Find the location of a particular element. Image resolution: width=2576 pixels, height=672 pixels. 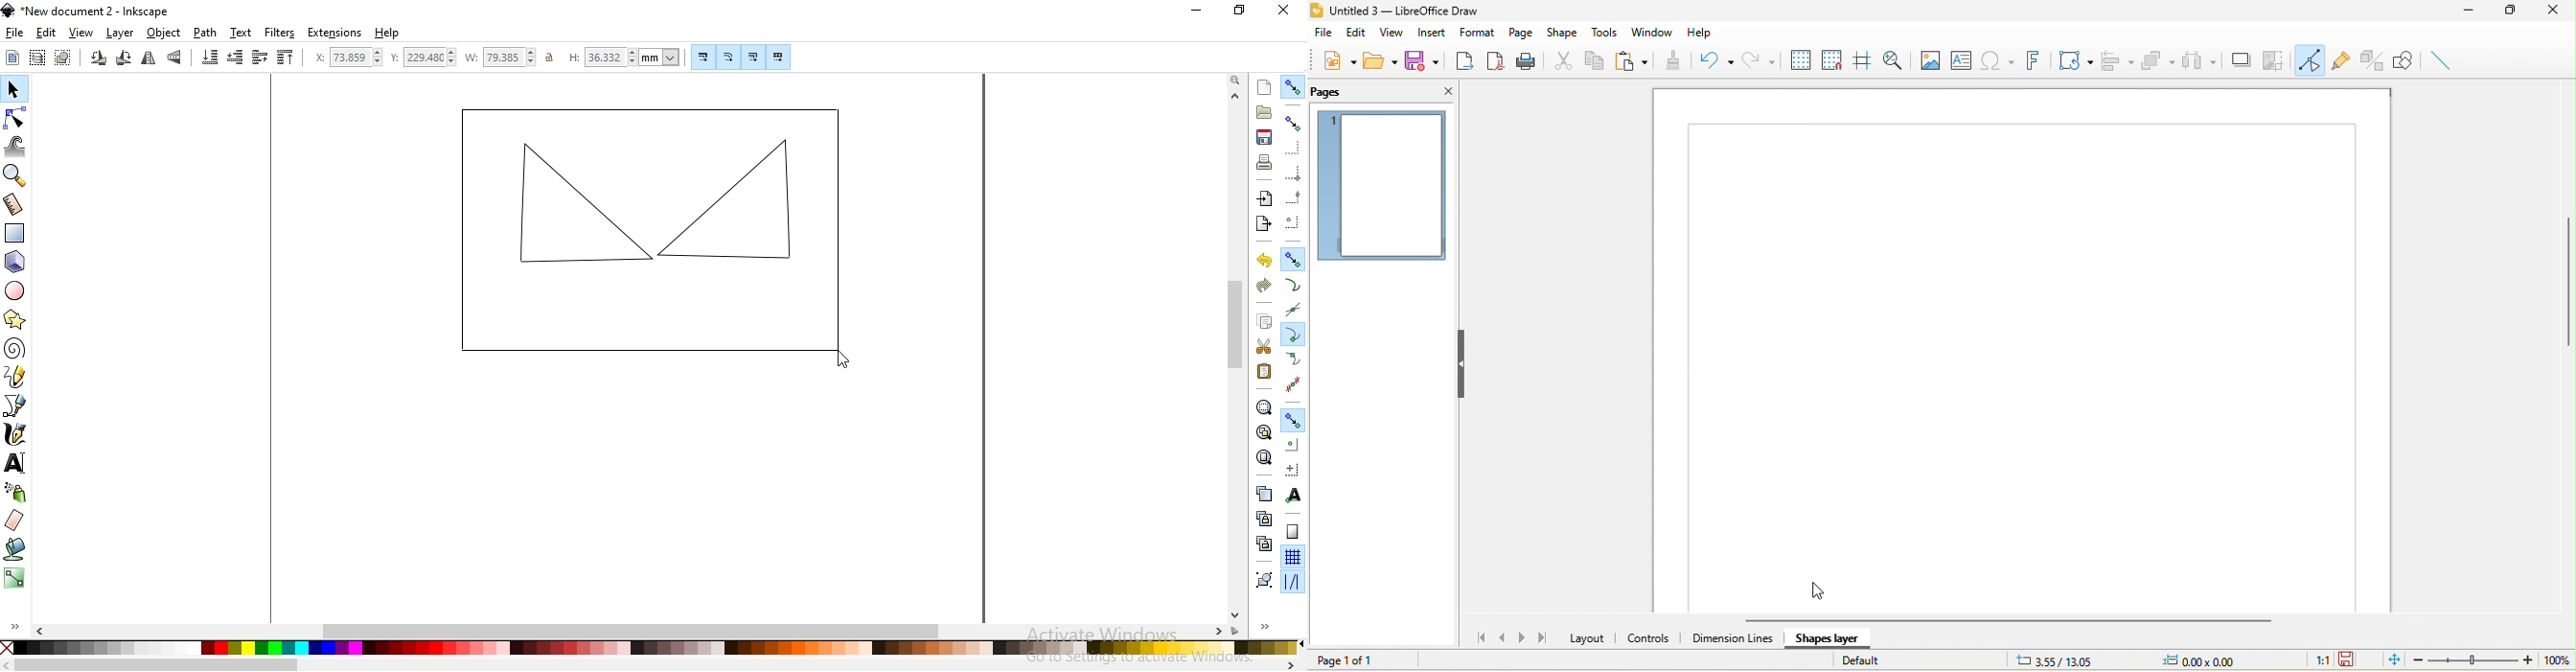

clone formatting is located at coordinates (1672, 61).